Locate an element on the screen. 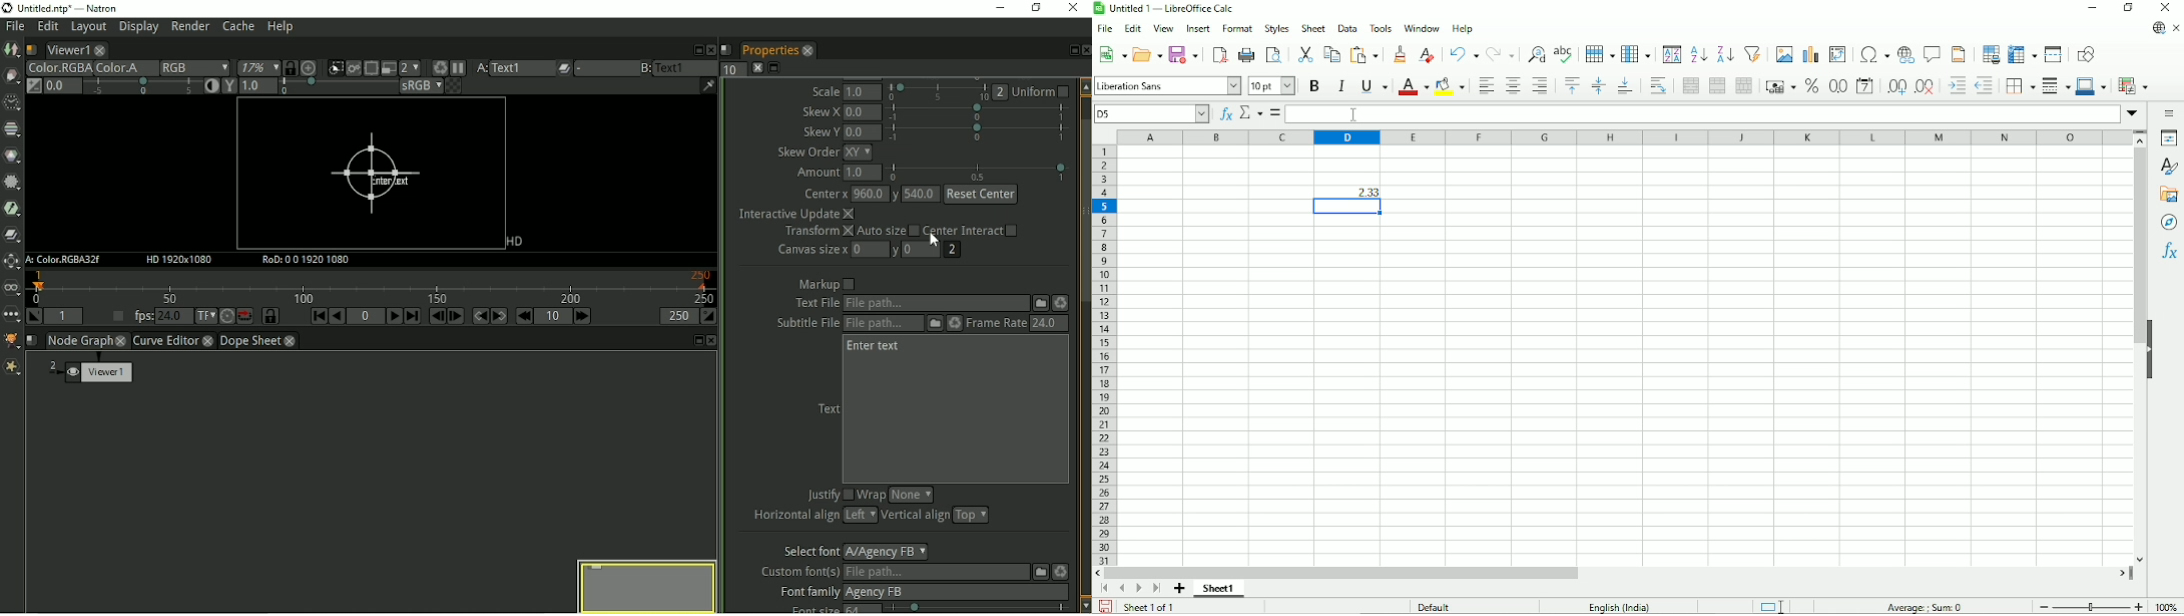 This screenshot has height=616, width=2184. Function wizard is located at coordinates (1225, 114).